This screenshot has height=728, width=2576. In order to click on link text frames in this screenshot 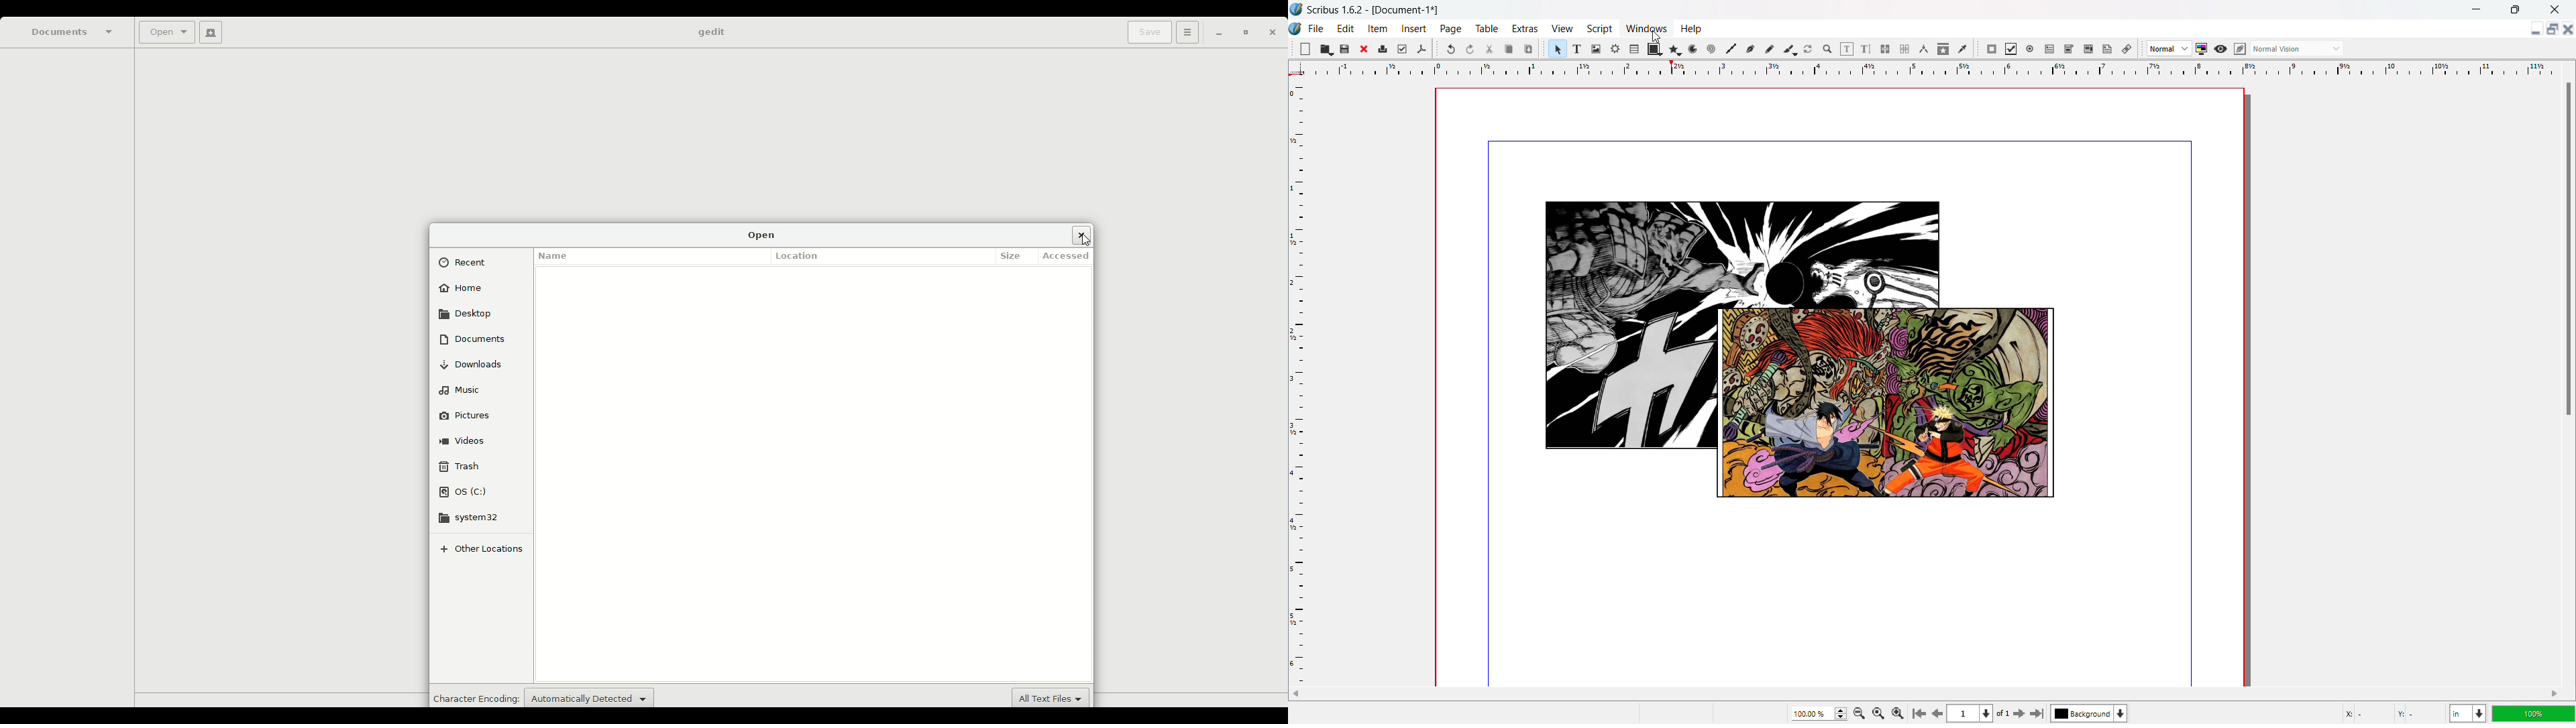, I will do `click(1885, 49)`.